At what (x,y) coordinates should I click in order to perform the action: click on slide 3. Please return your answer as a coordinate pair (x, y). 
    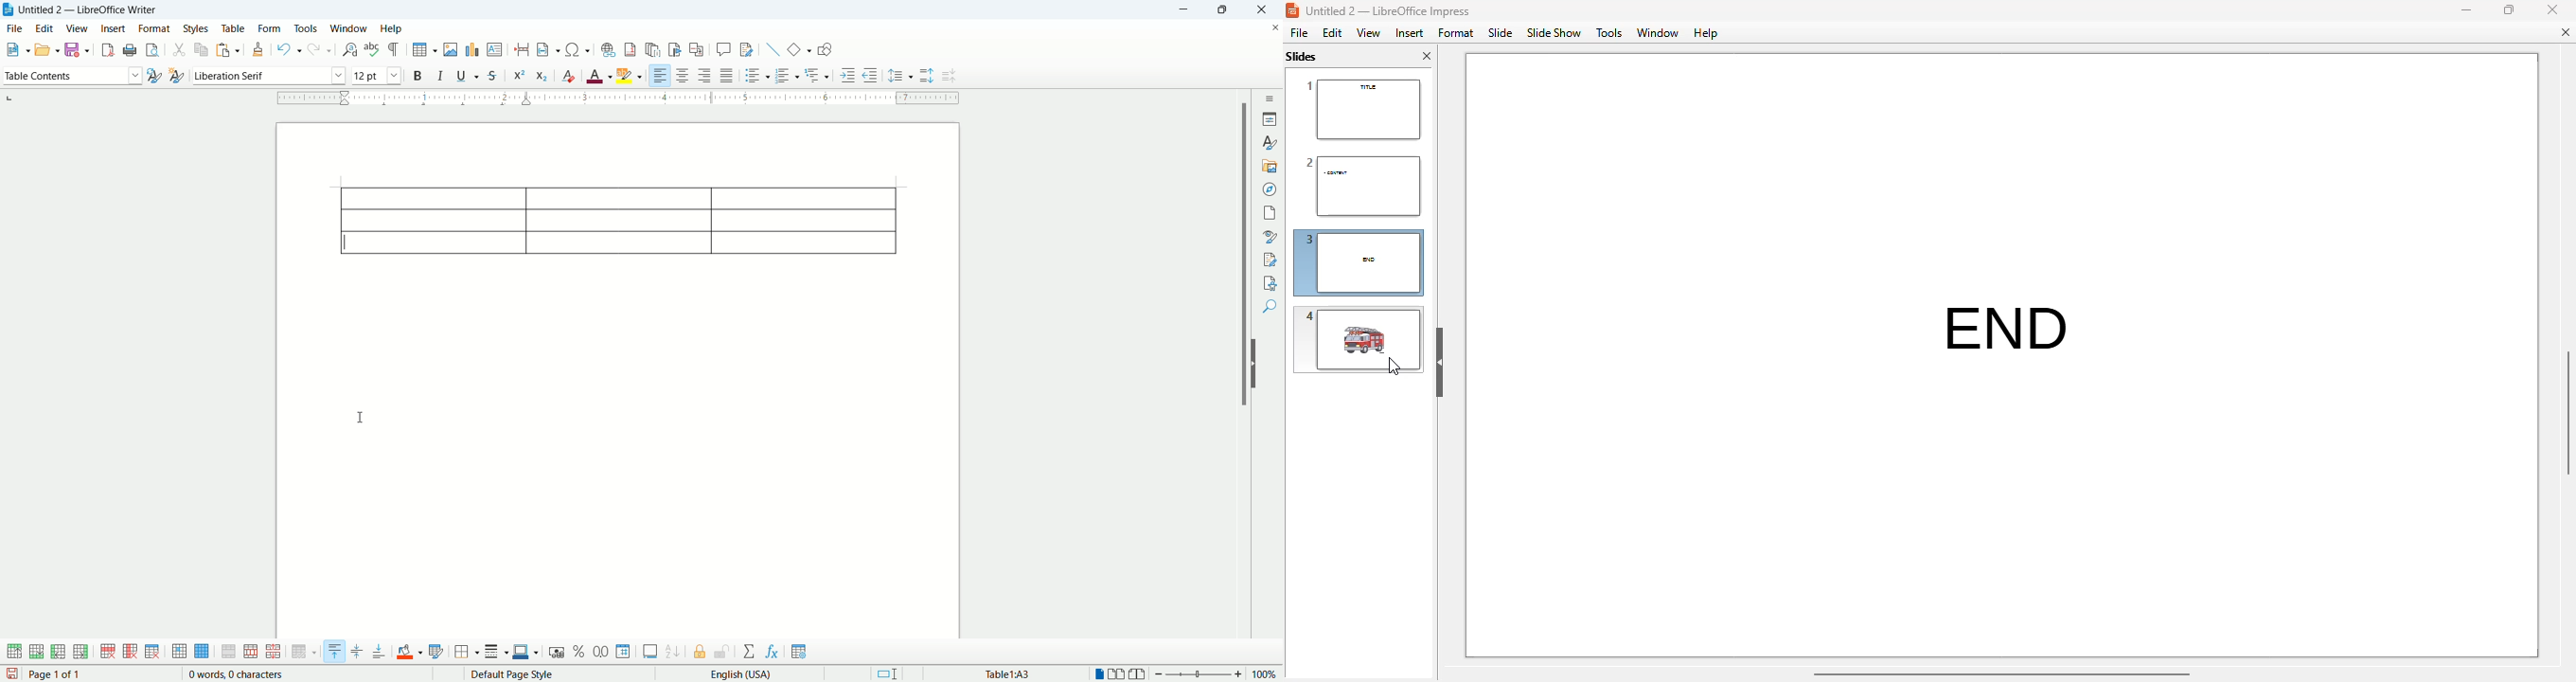
    Looking at the image, I should click on (1359, 263).